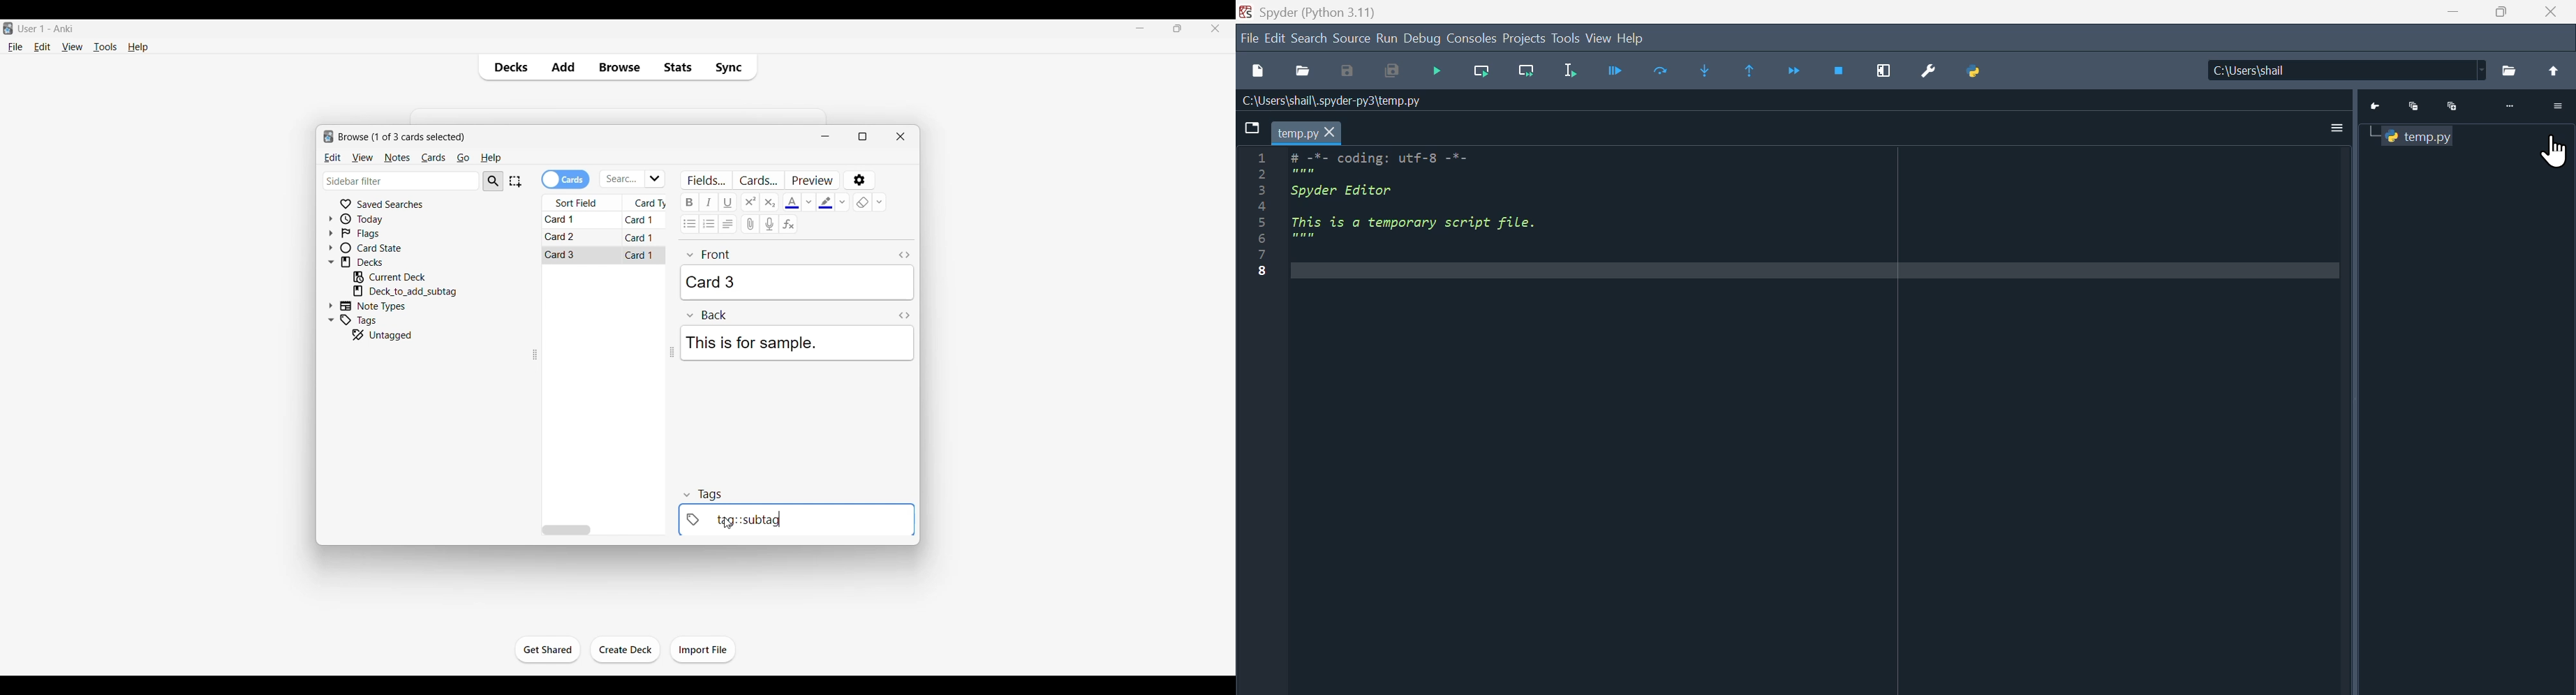 The height and width of the screenshot is (700, 2576). What do you see at coordinates (2392, 70) in the screenshot?
I see `C:\Users\Shail` at bounding box center [2392, 70].